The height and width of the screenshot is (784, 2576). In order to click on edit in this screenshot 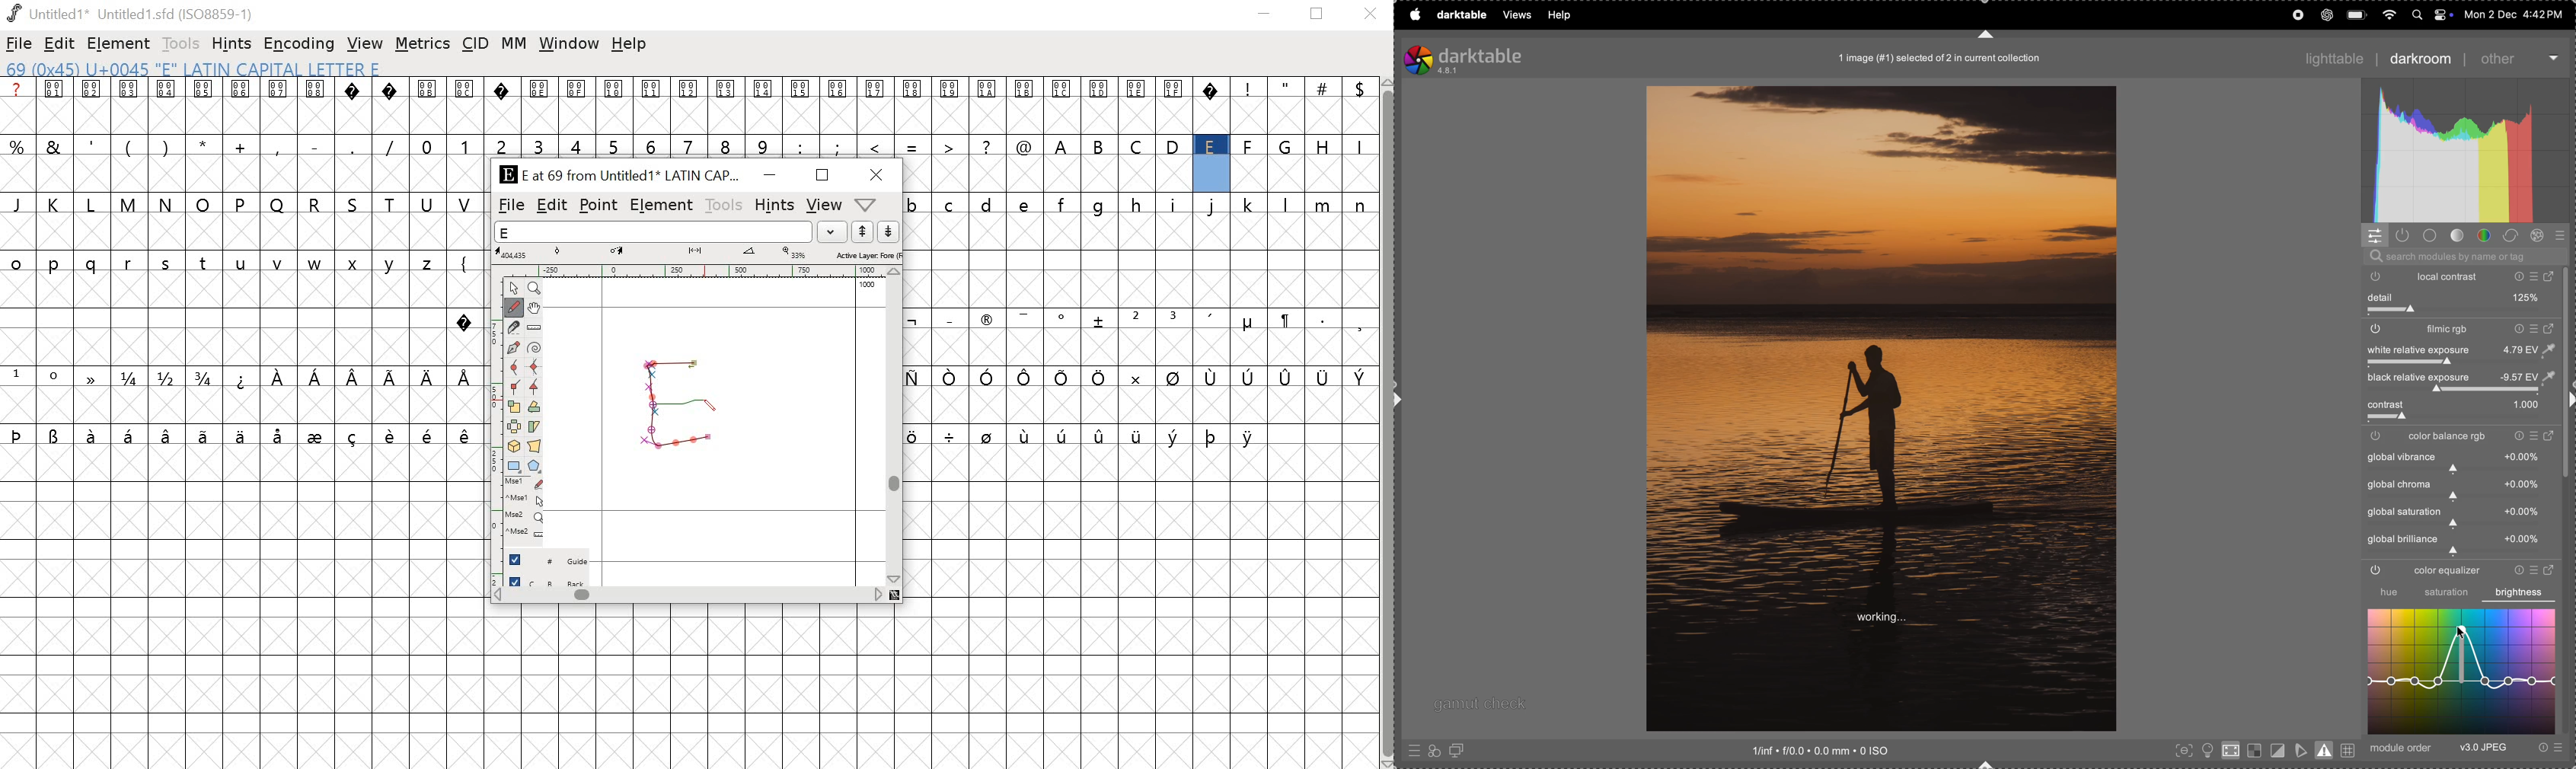, I will do `click(552, 206)`.